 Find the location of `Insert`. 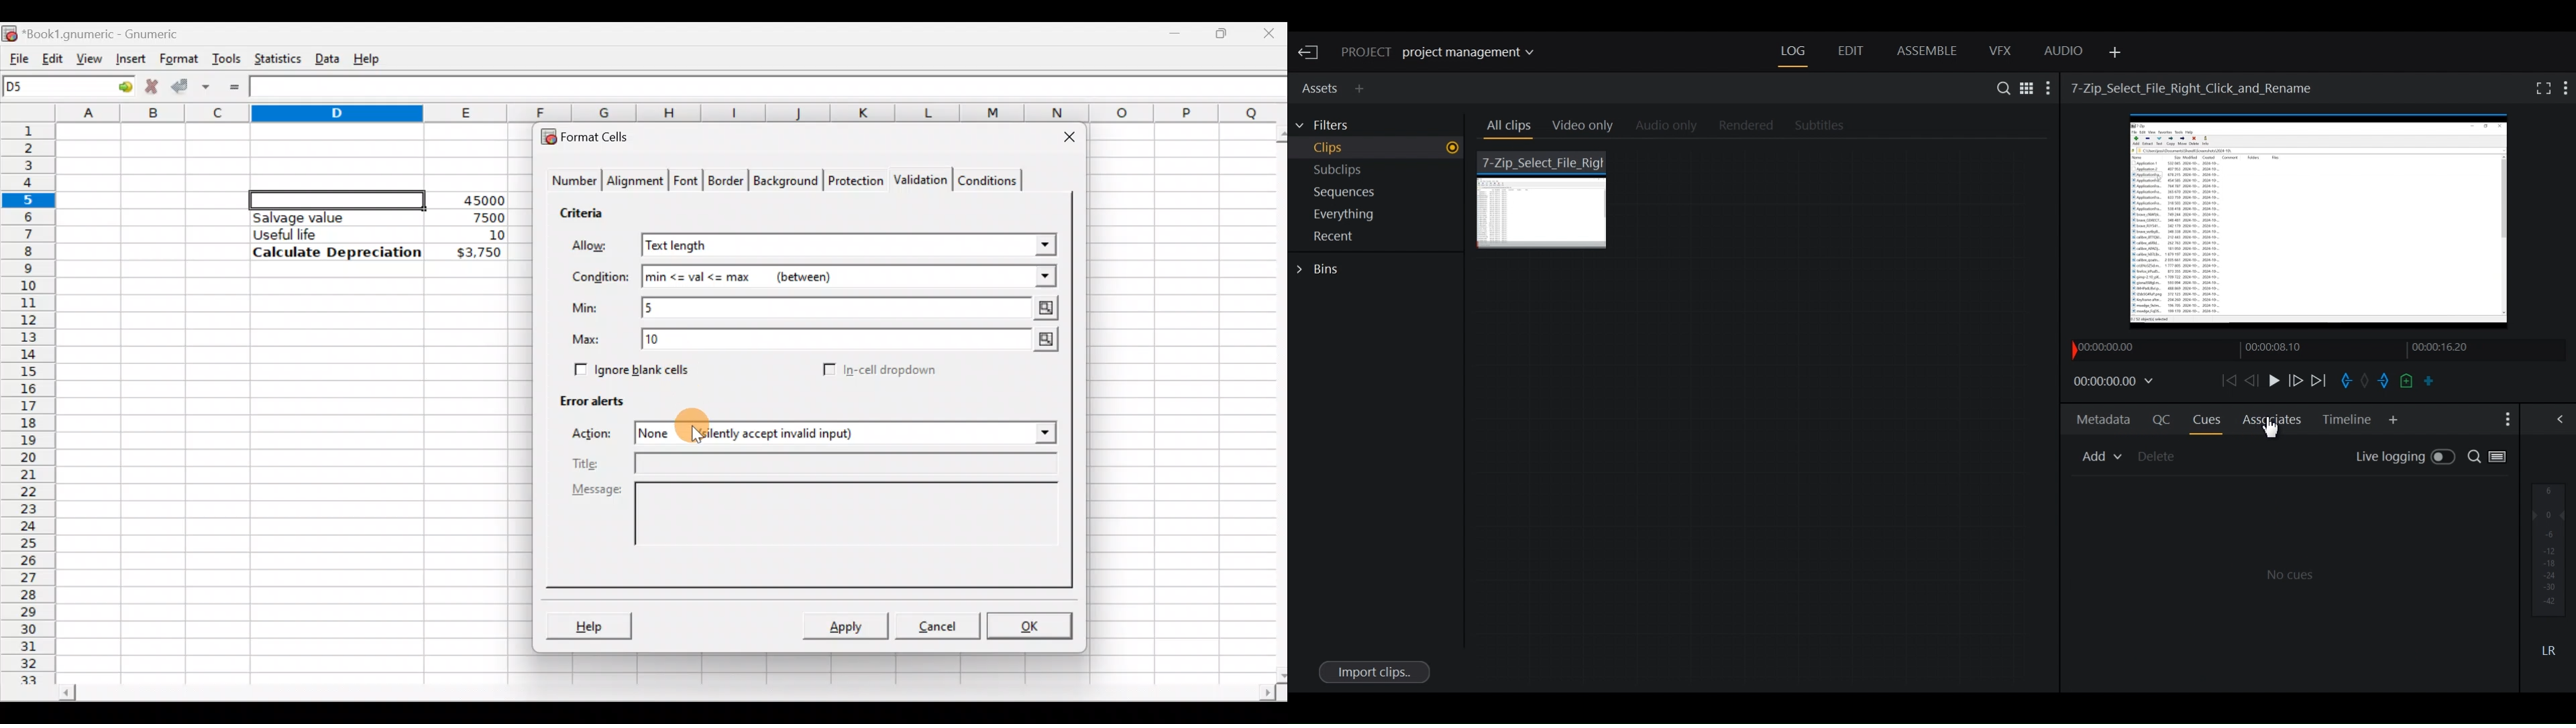

Insert is located at coordinates (129, 58).